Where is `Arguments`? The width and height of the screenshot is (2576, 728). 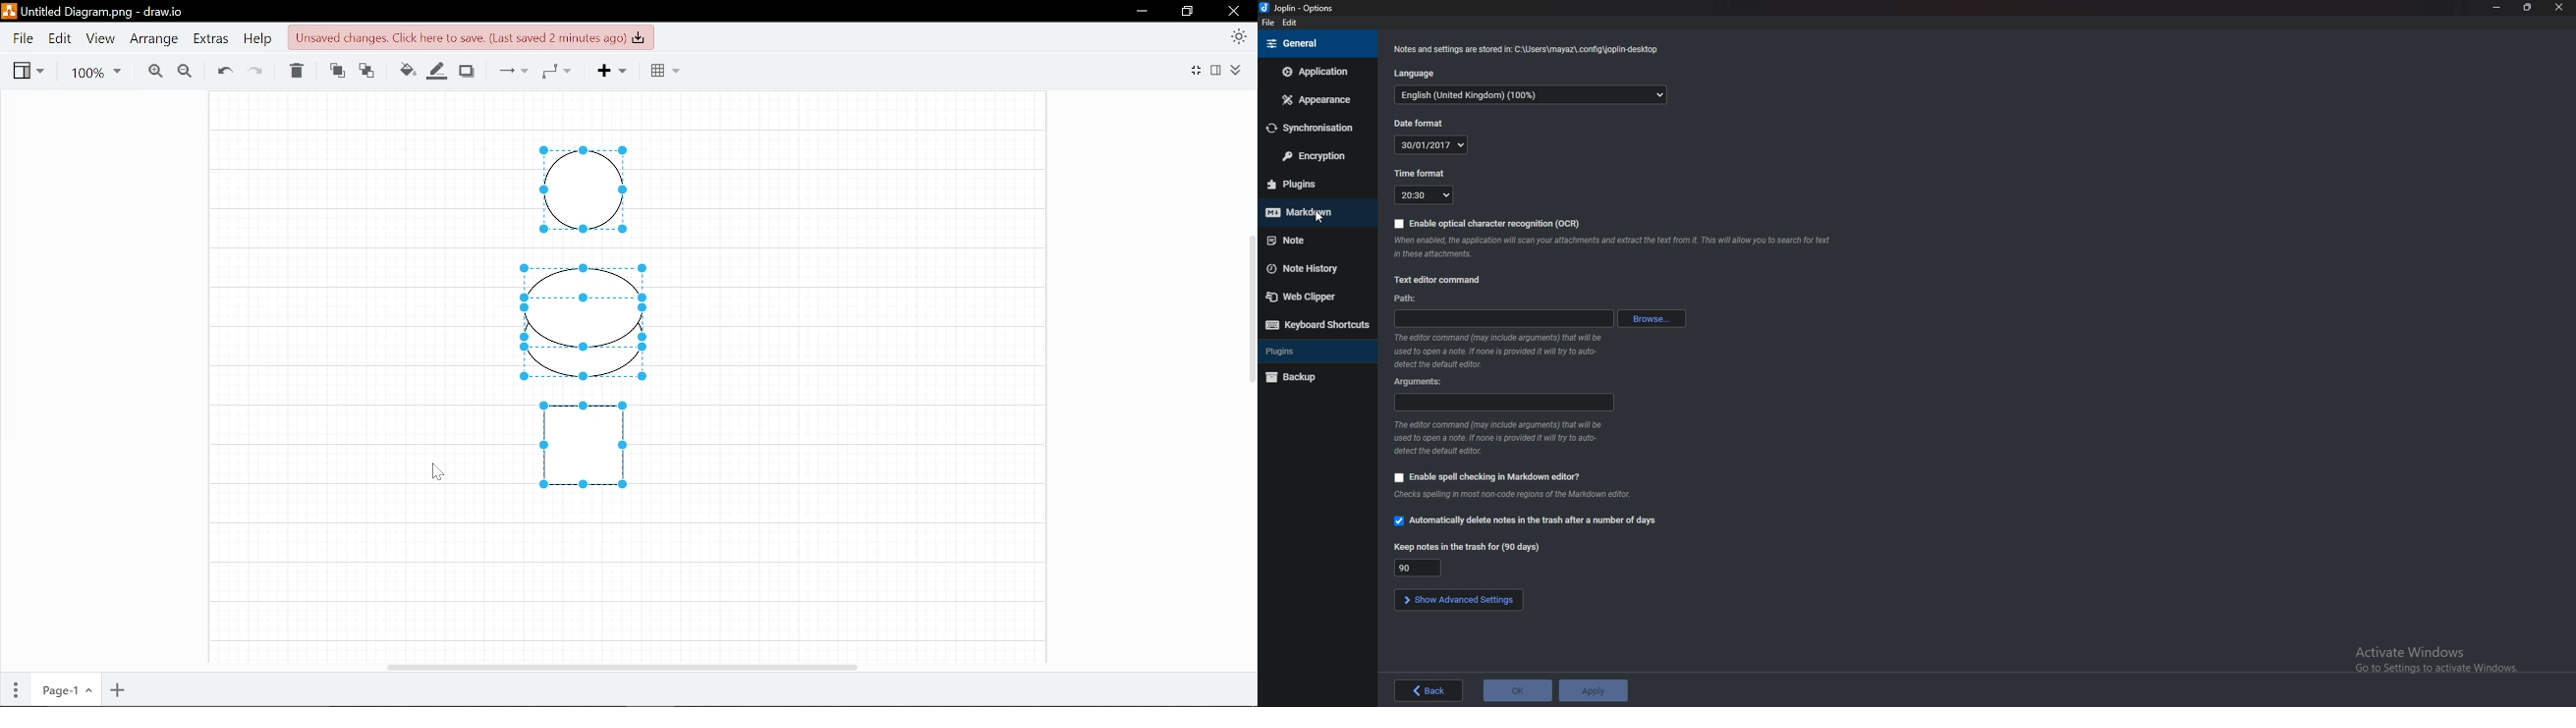
Arguments is located at coordinates (1423, 382).